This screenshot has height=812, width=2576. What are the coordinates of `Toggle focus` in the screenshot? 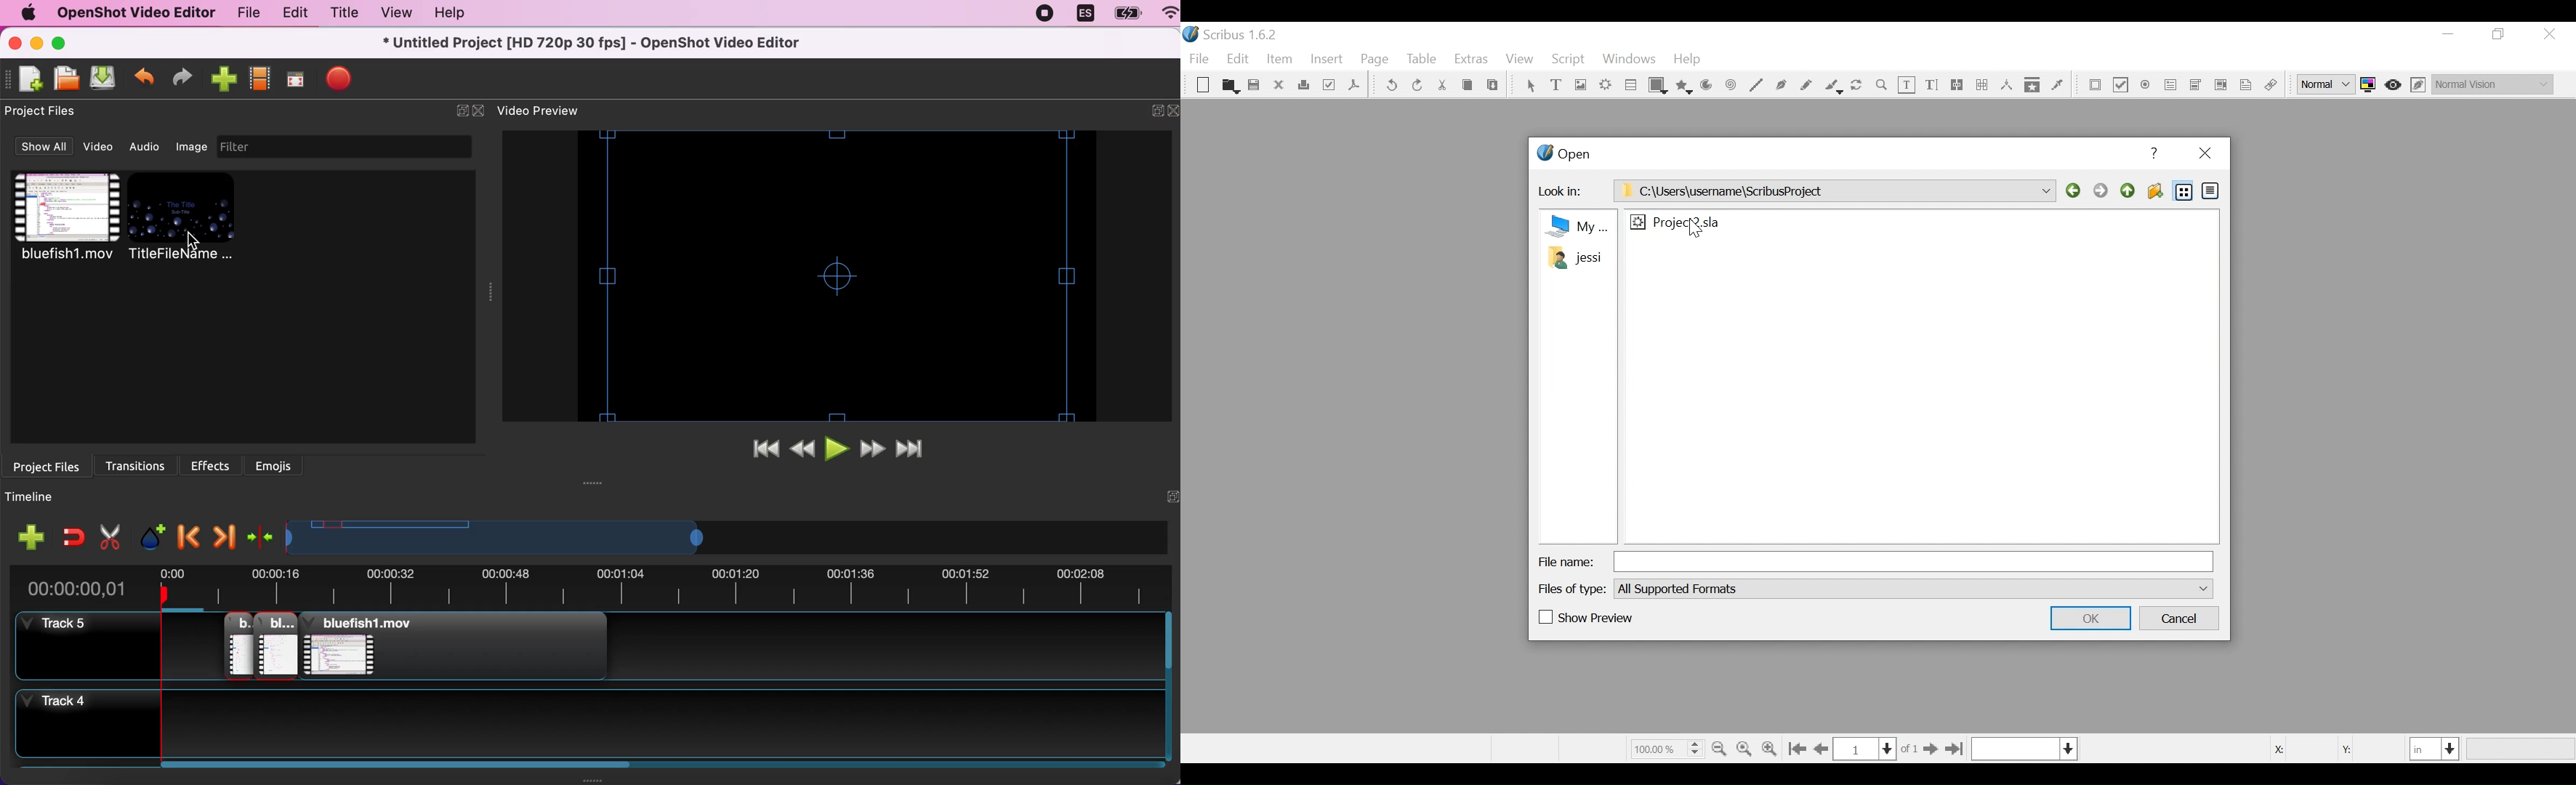 It's located at (2394, 84).